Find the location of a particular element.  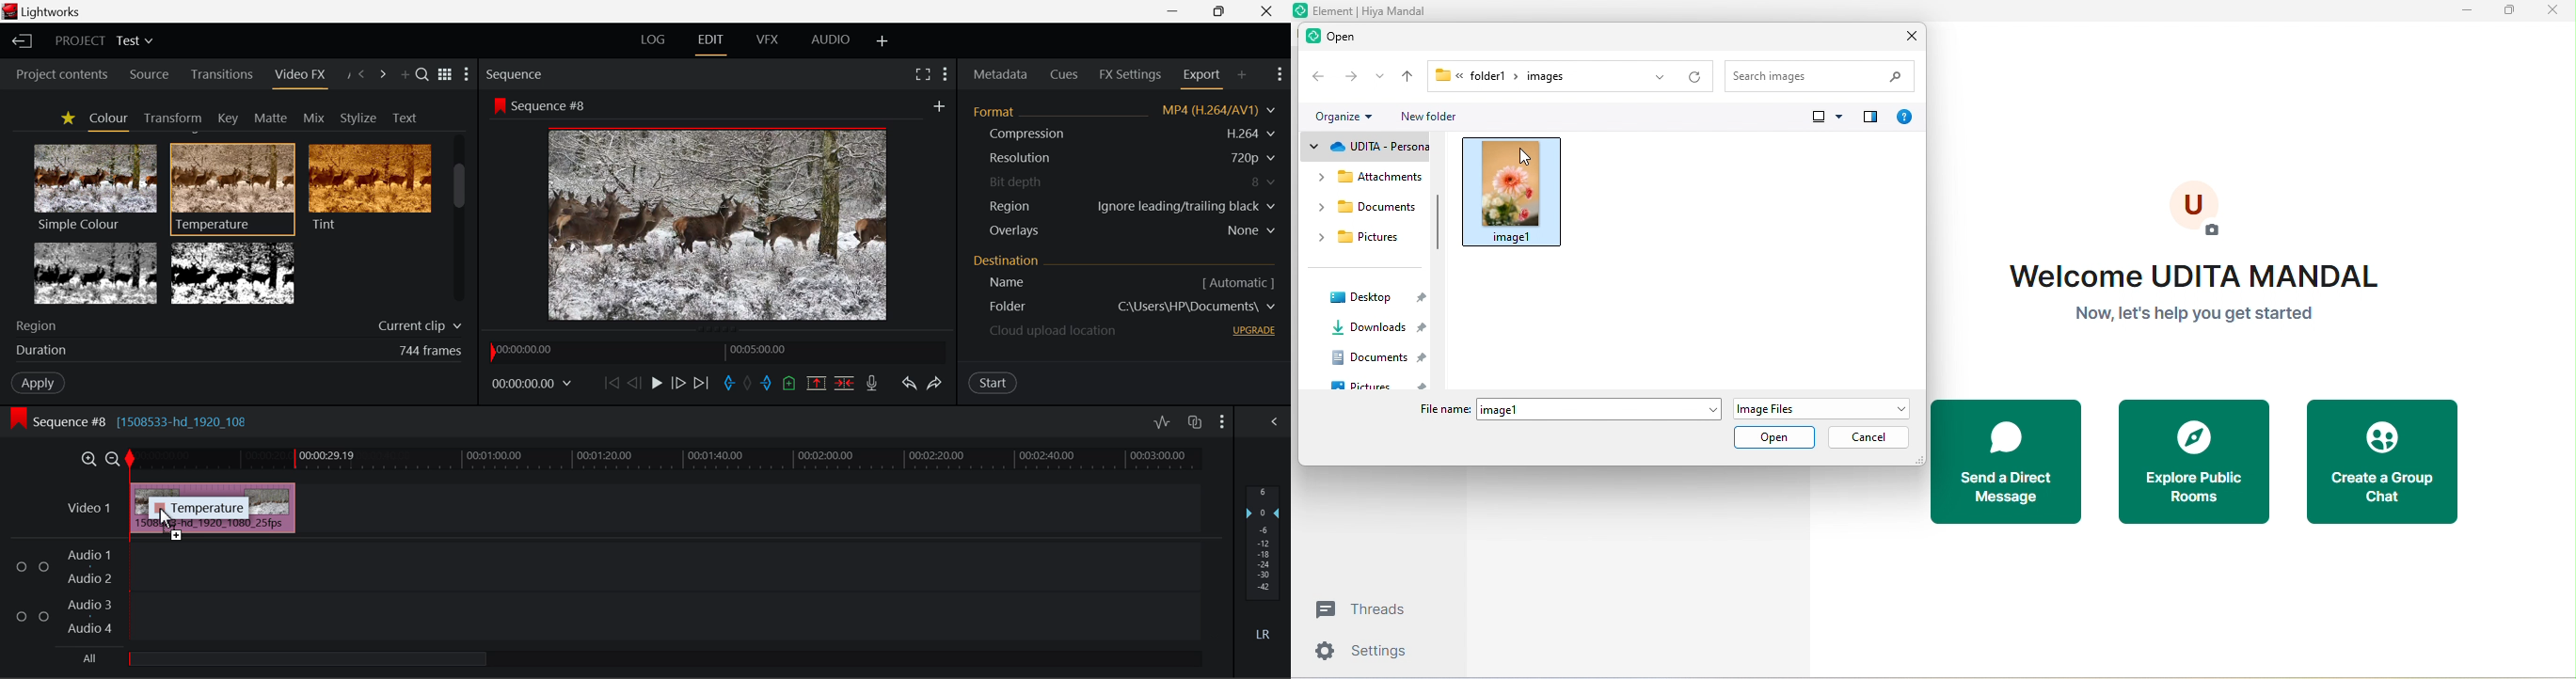

image files is located at coordinates (1817, 408).